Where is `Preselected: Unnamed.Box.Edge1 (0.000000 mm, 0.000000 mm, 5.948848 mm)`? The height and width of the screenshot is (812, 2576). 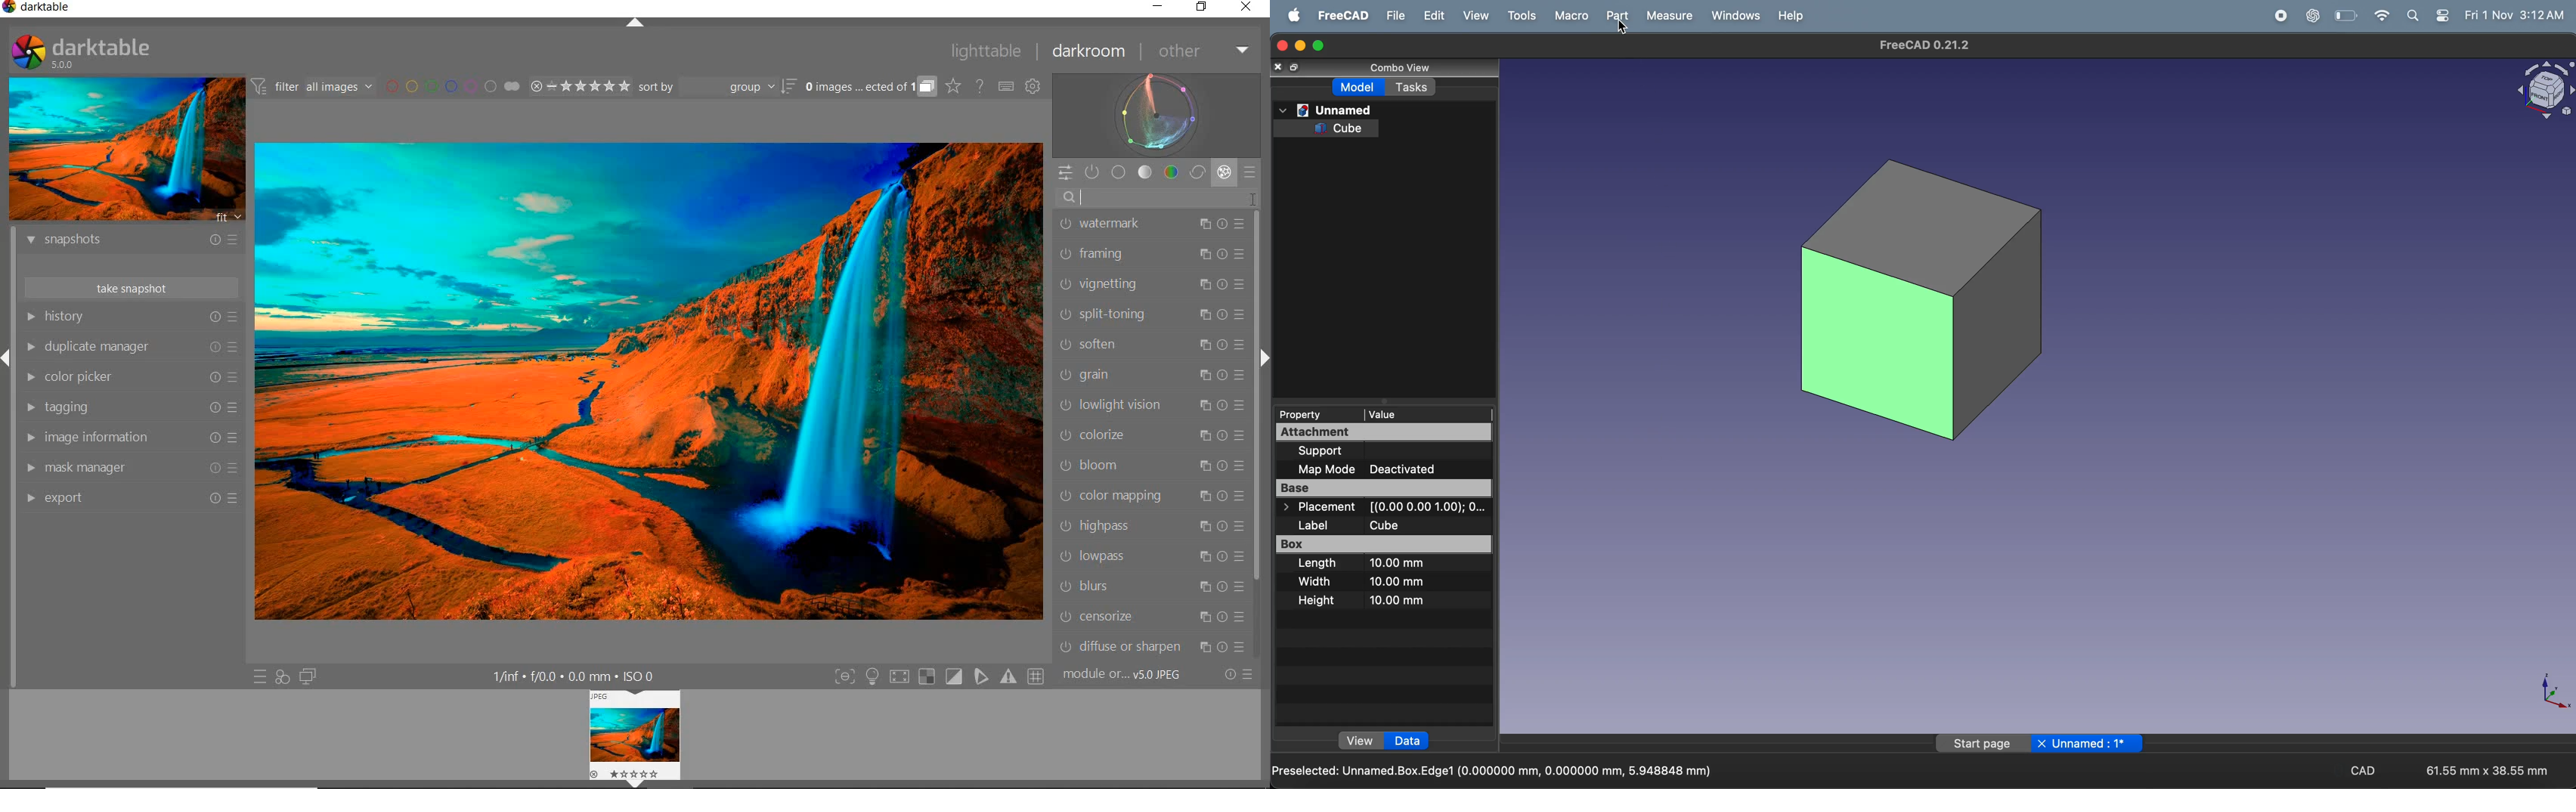
Preselected: Unnamed.Box.Edge1 (0.000000 mm, 0.000000 mm, 5.948848 mm) is located at coordinates (1494, 769).